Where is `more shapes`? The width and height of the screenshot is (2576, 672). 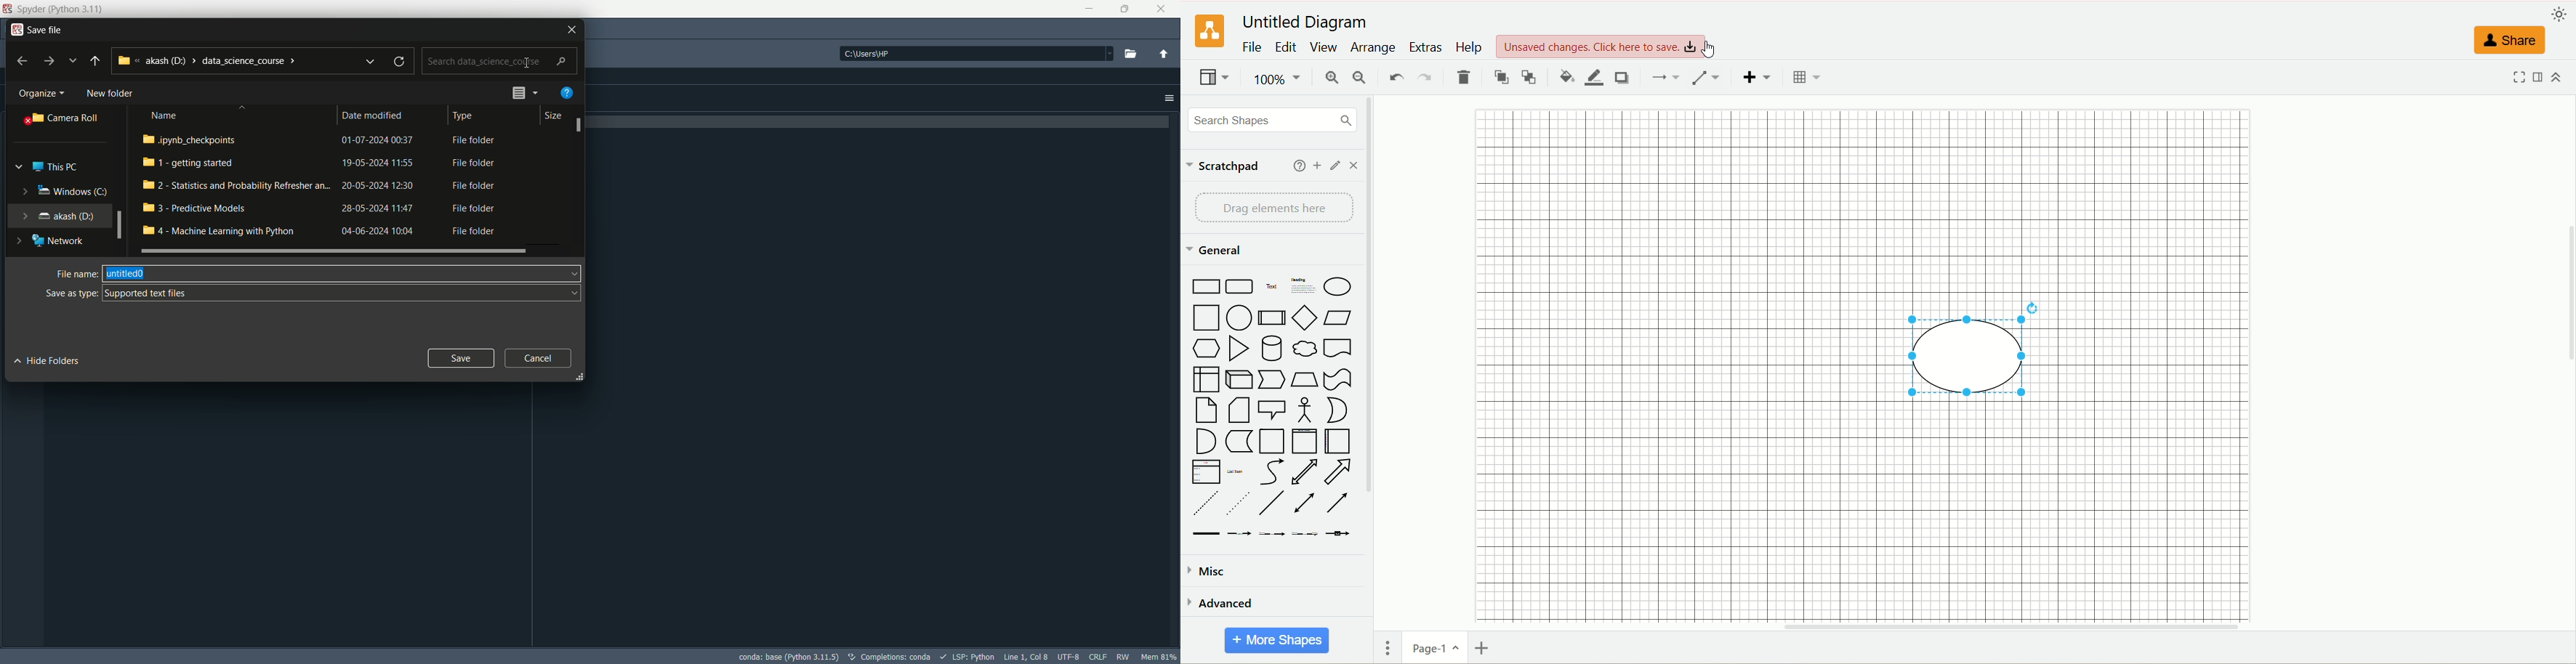 more shapes is located at coordinates (1278, 642).